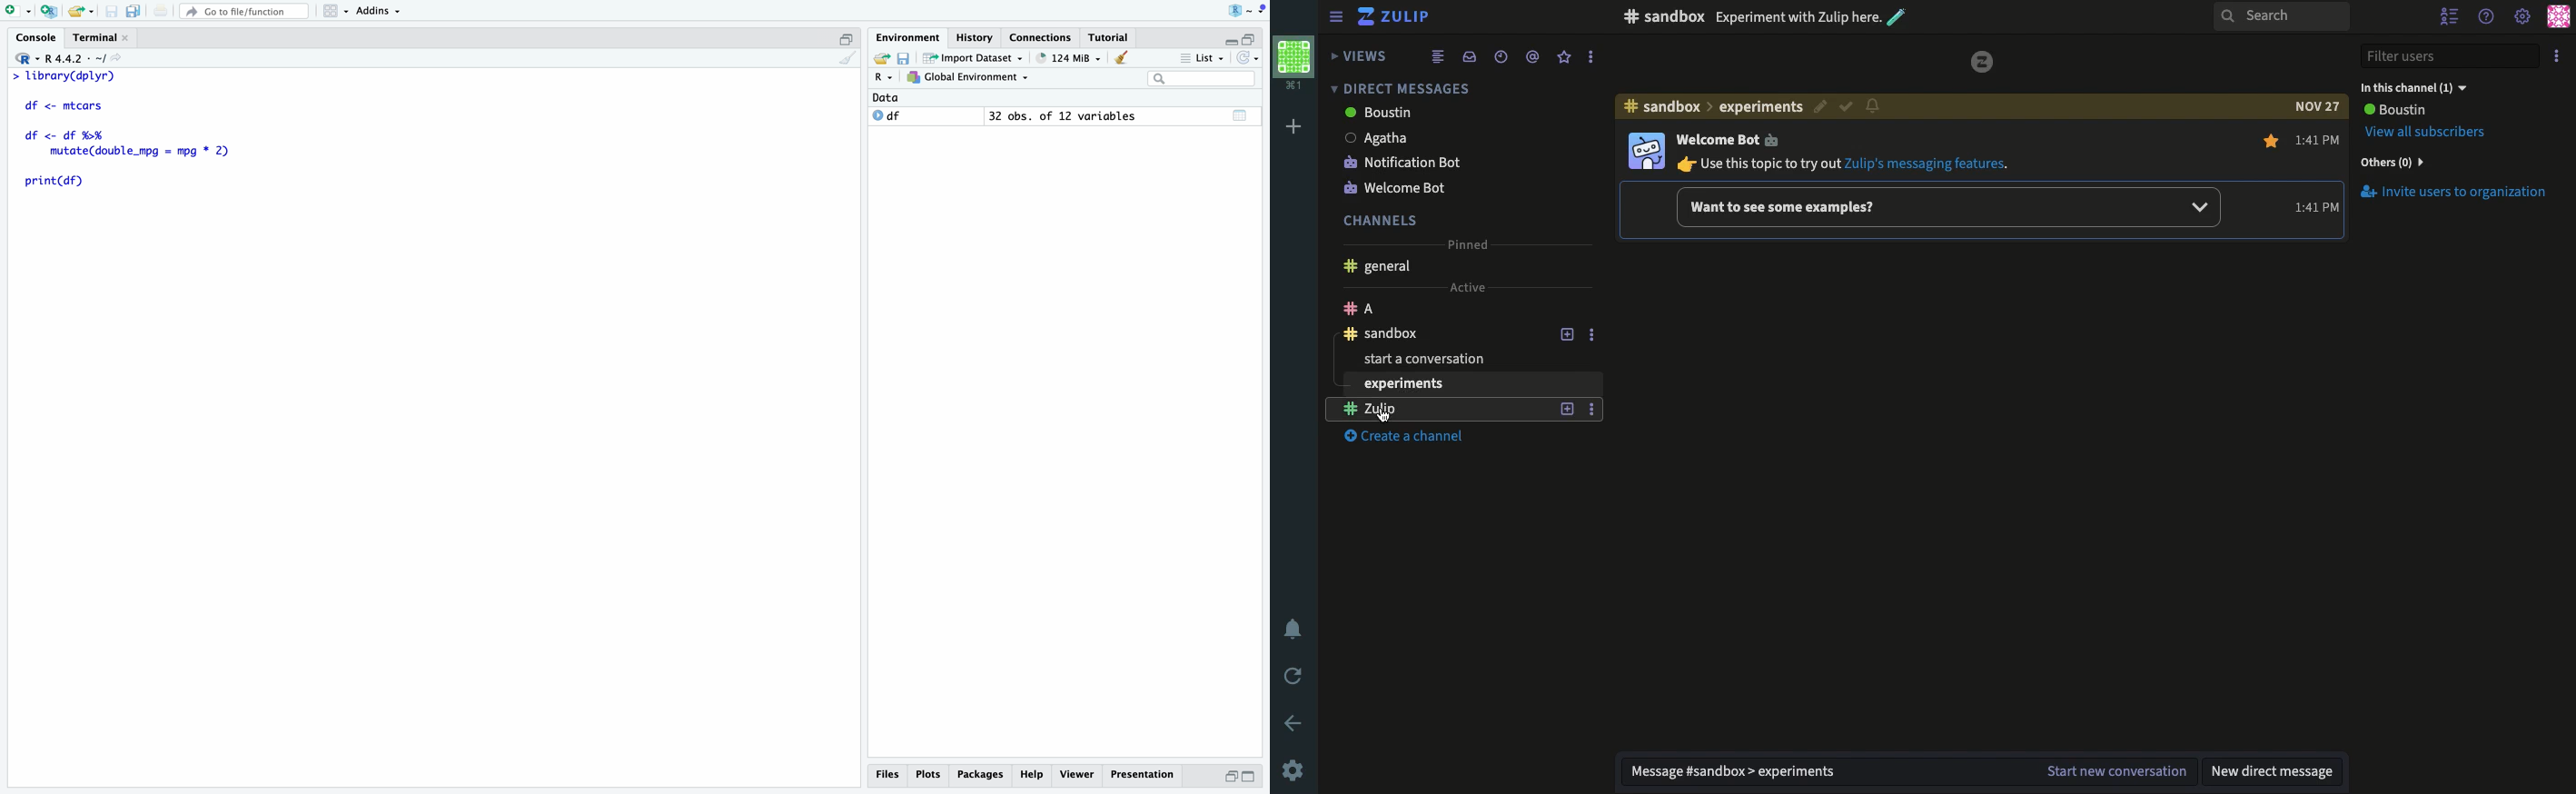 The height and width of the screenshot is (812, 2576). I want to click on welcome bot, so click(1727, 139).